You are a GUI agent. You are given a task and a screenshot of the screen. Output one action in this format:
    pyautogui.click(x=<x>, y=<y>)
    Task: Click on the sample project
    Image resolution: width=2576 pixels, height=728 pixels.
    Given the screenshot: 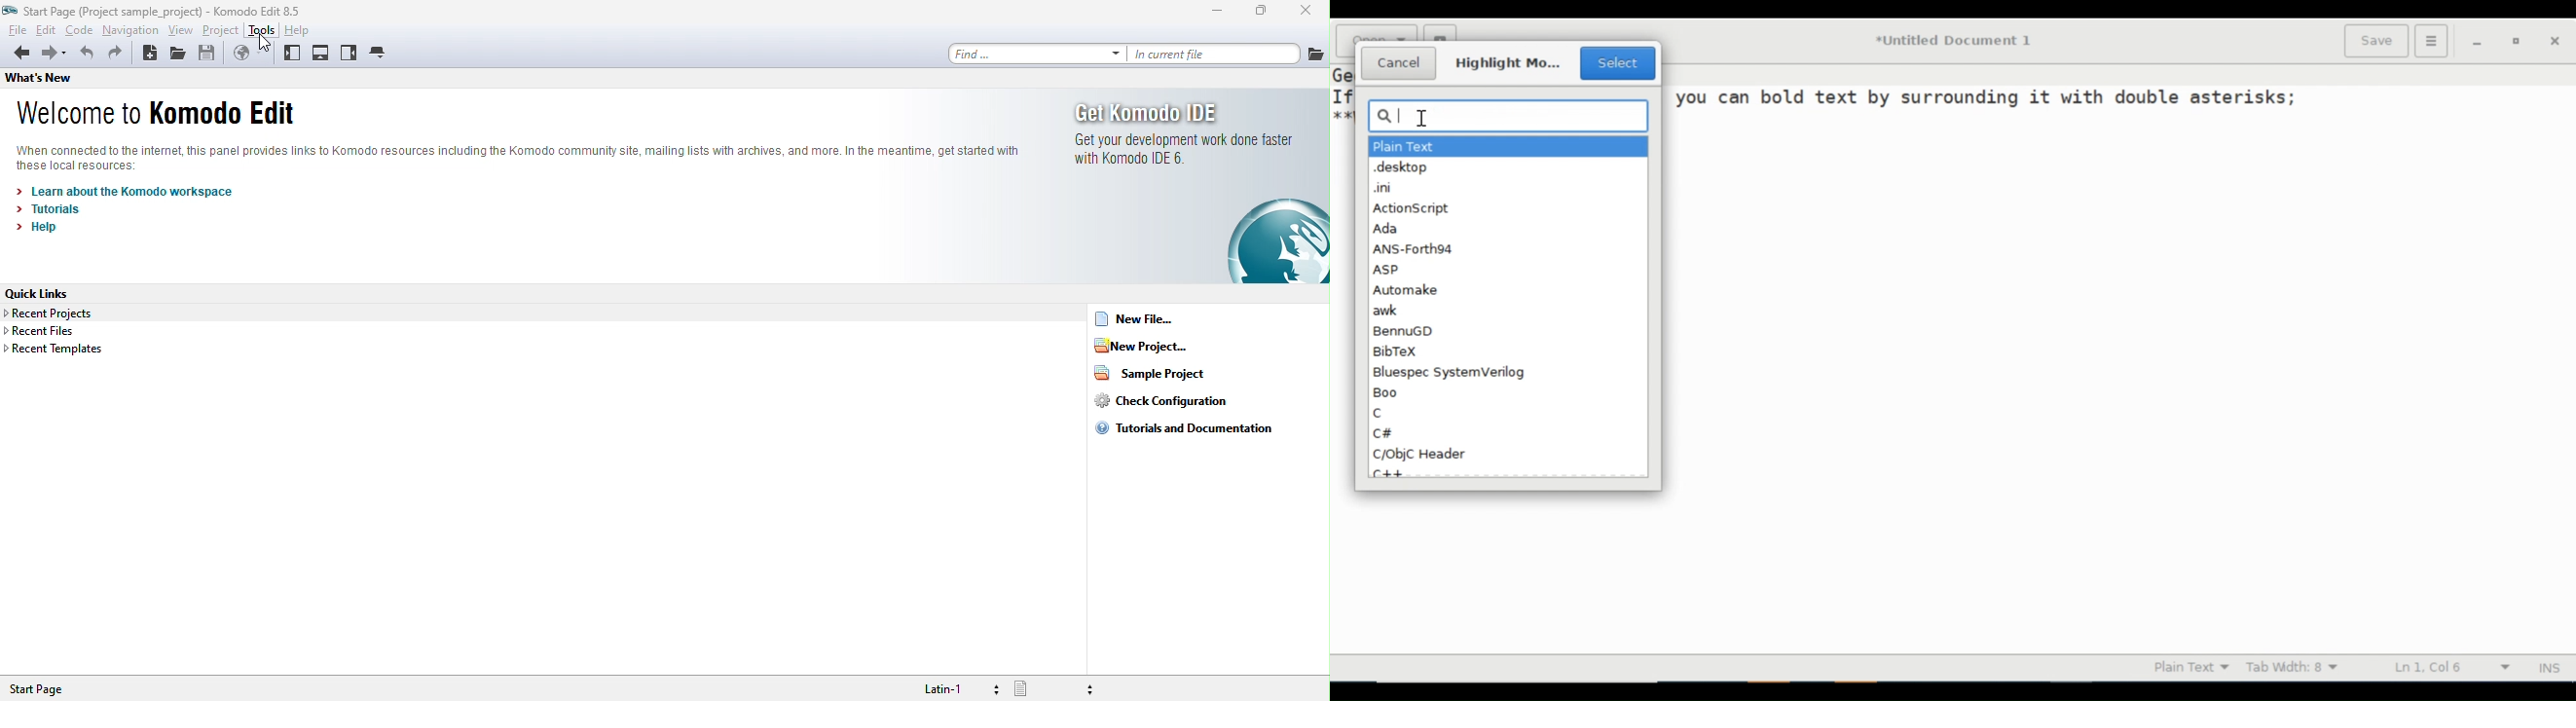 What is the action you would take?
    pyautogui.click(x=1154, y=376)
    